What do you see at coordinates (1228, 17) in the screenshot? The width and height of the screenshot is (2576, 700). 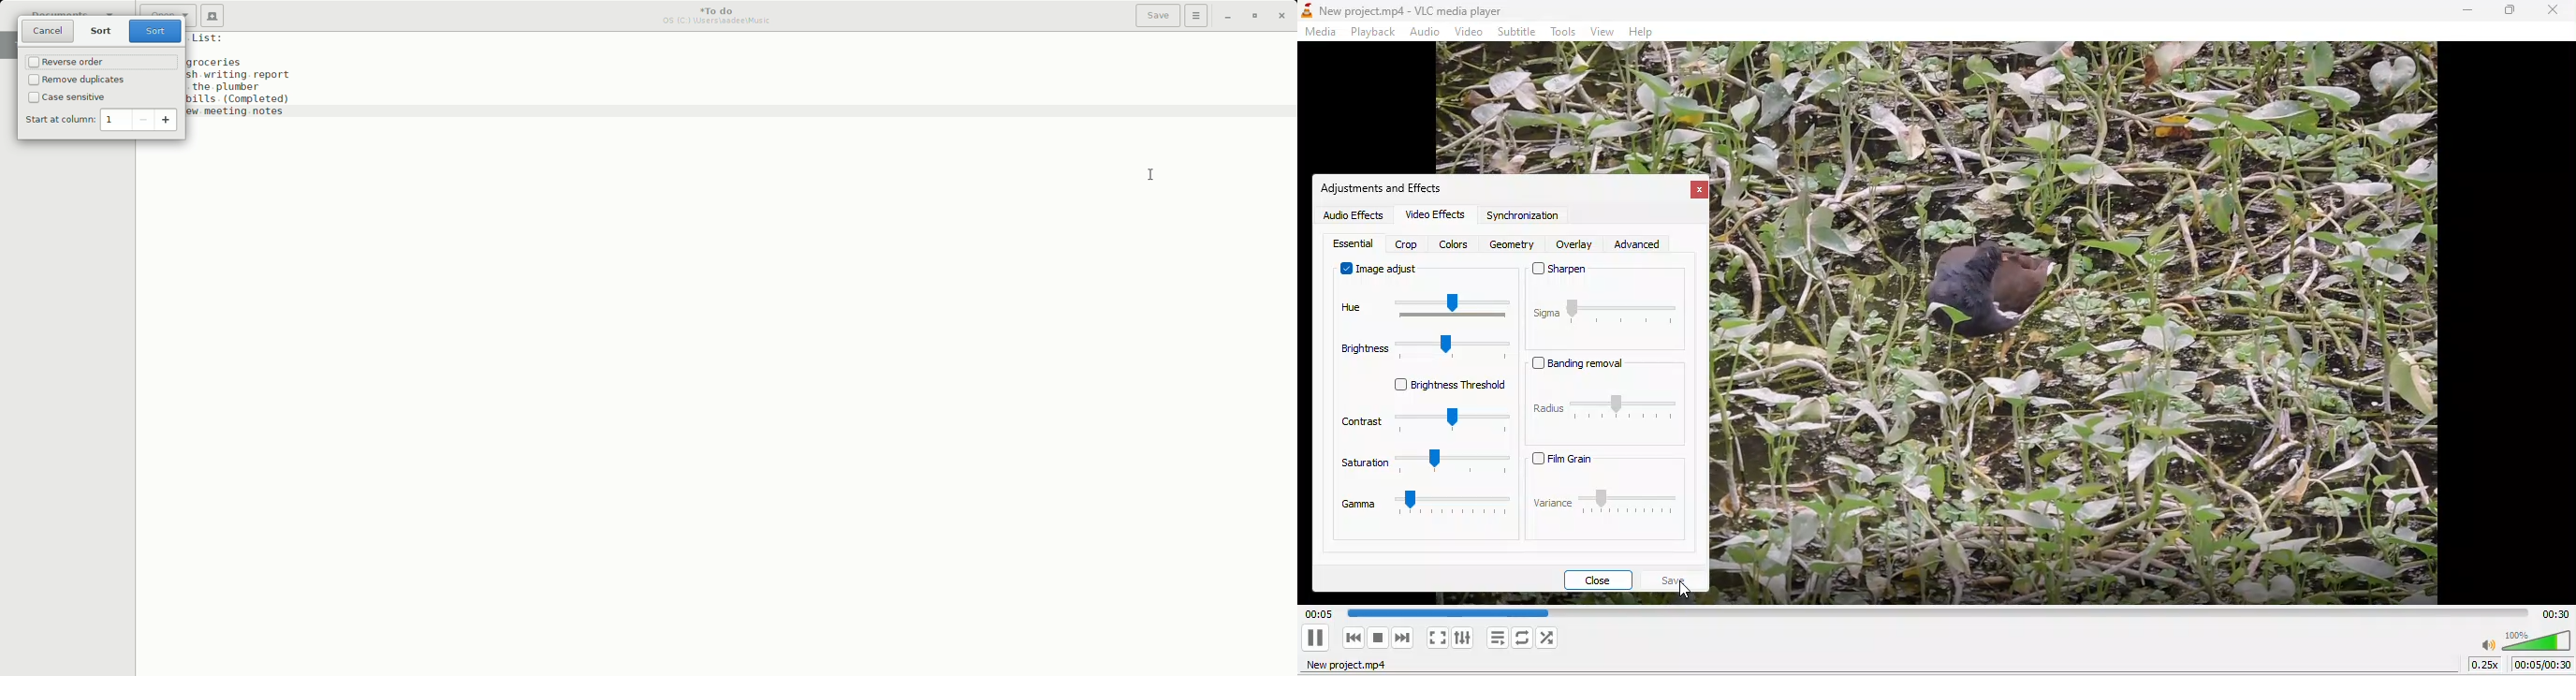 I see `Minimize` at bounding box center [1228, 17].